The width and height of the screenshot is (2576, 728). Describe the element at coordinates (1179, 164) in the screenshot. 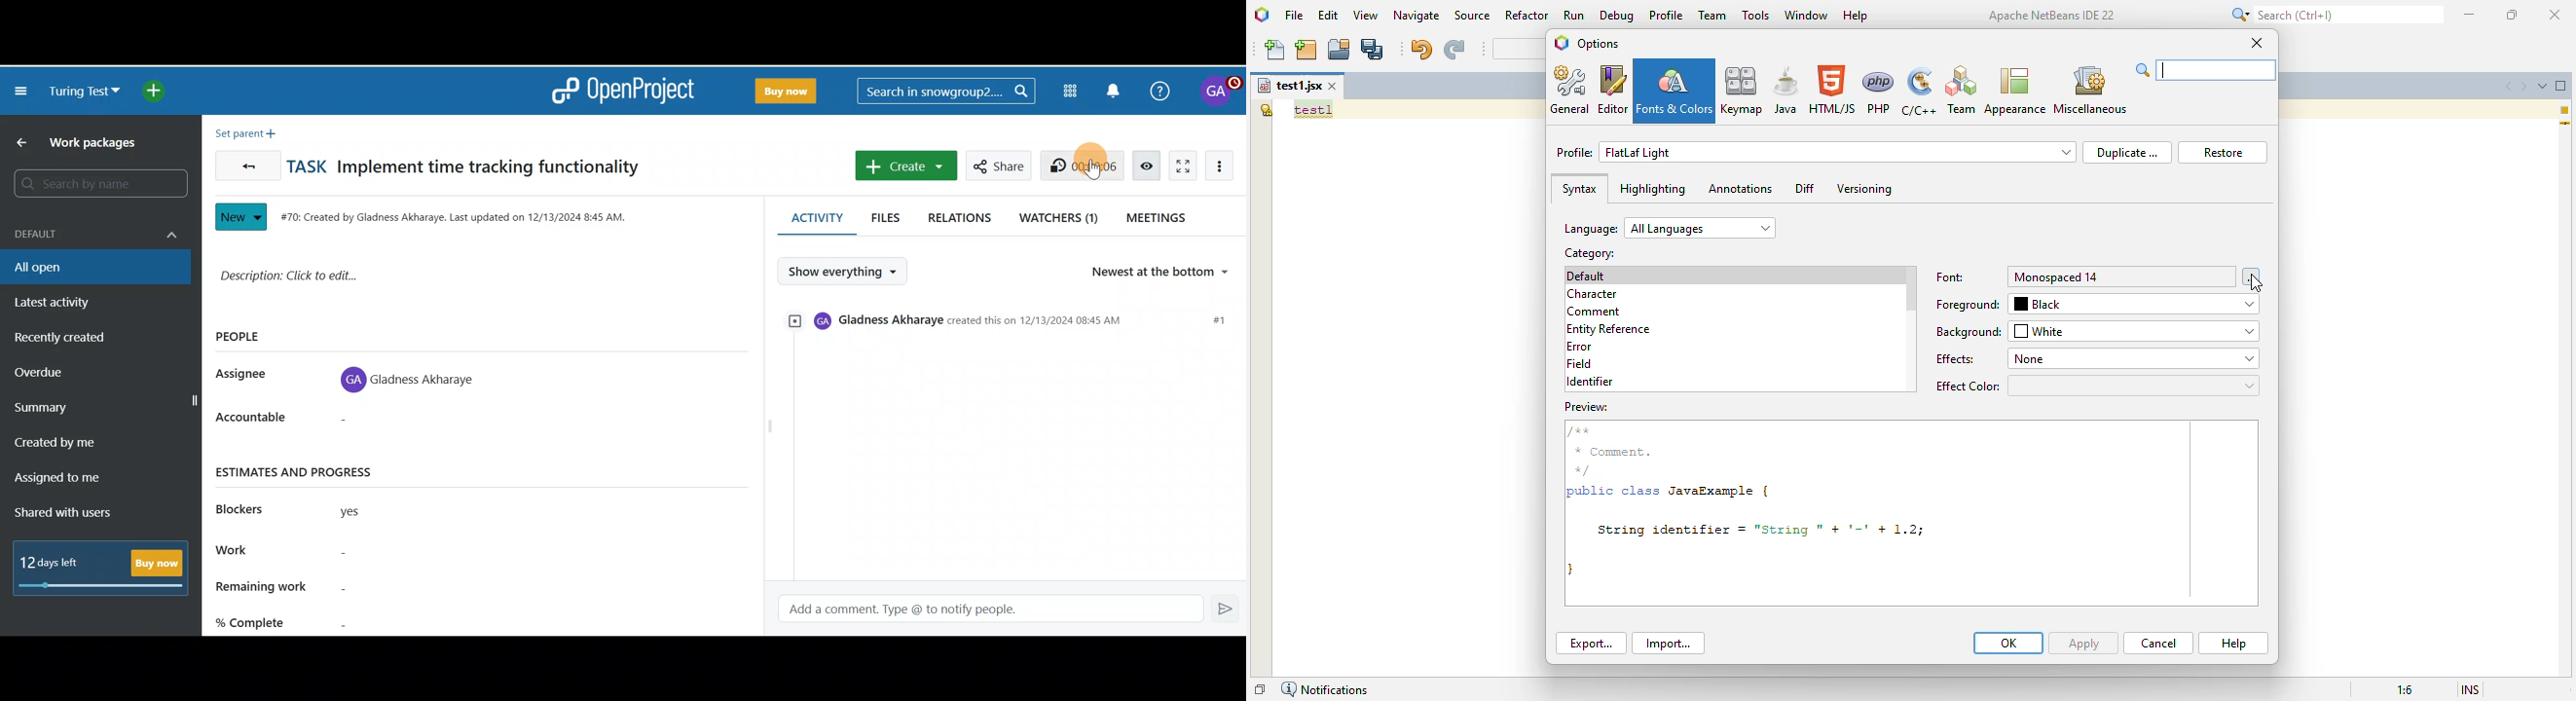

I see `Activate zen mode` at that location.